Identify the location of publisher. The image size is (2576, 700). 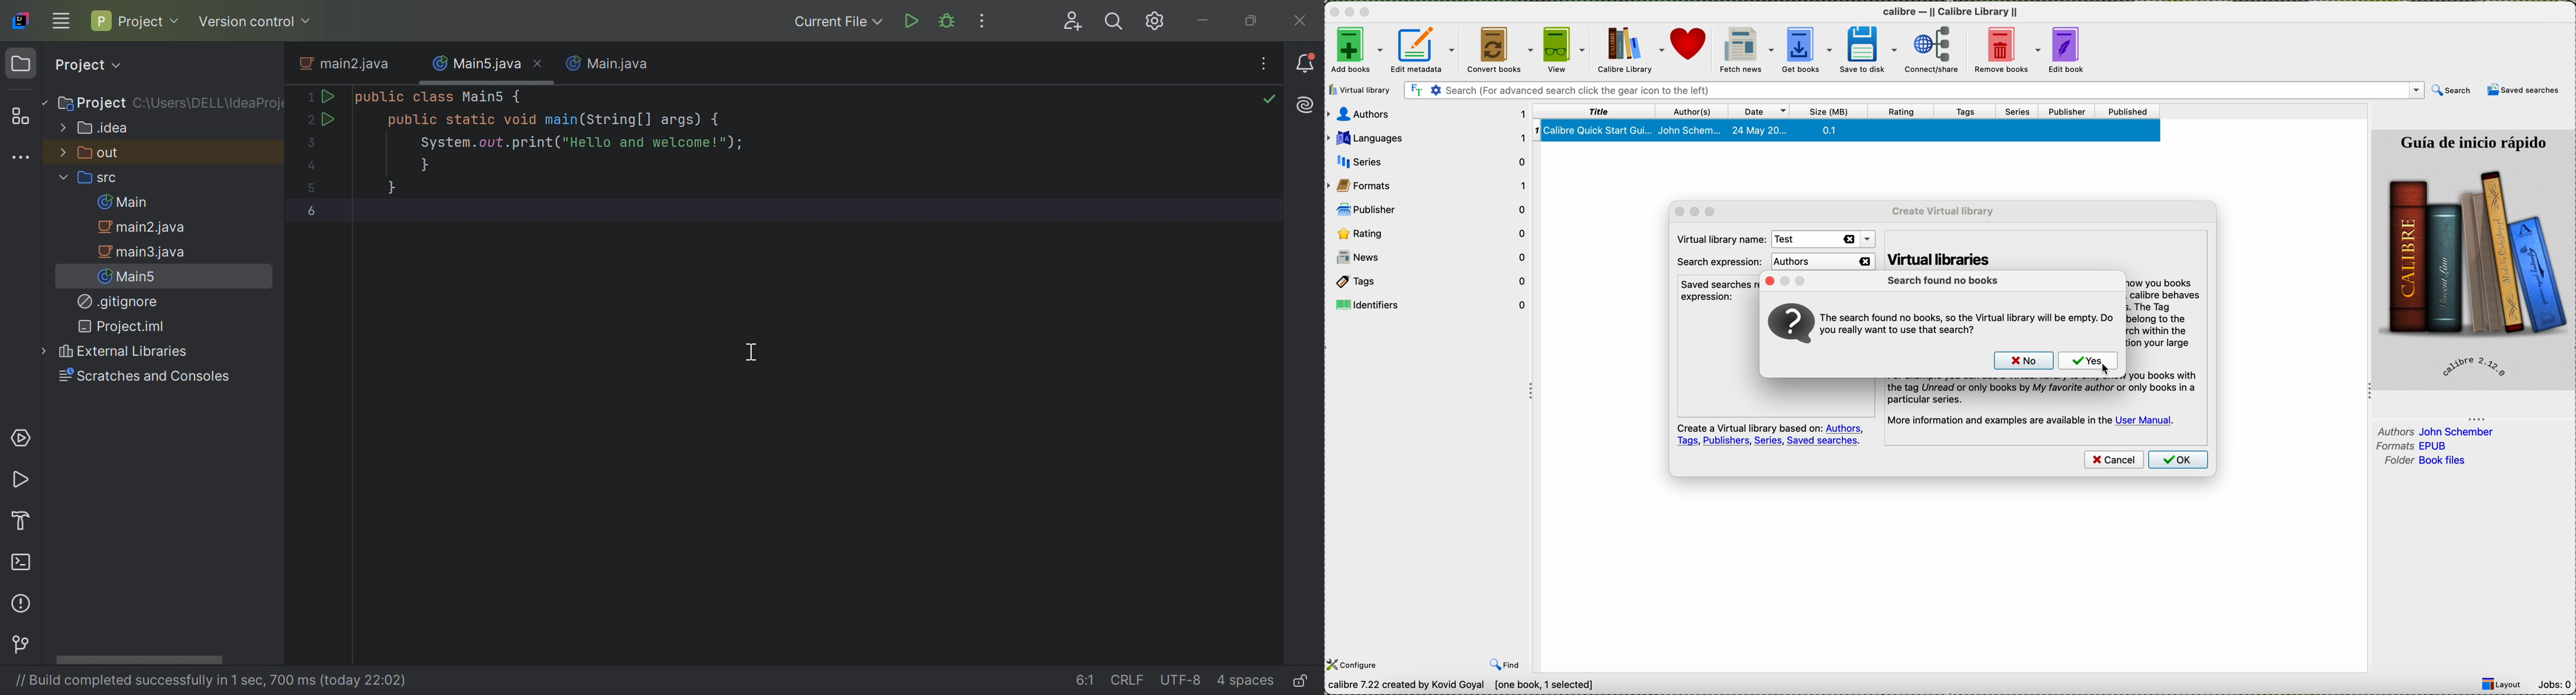
(2068, 111).